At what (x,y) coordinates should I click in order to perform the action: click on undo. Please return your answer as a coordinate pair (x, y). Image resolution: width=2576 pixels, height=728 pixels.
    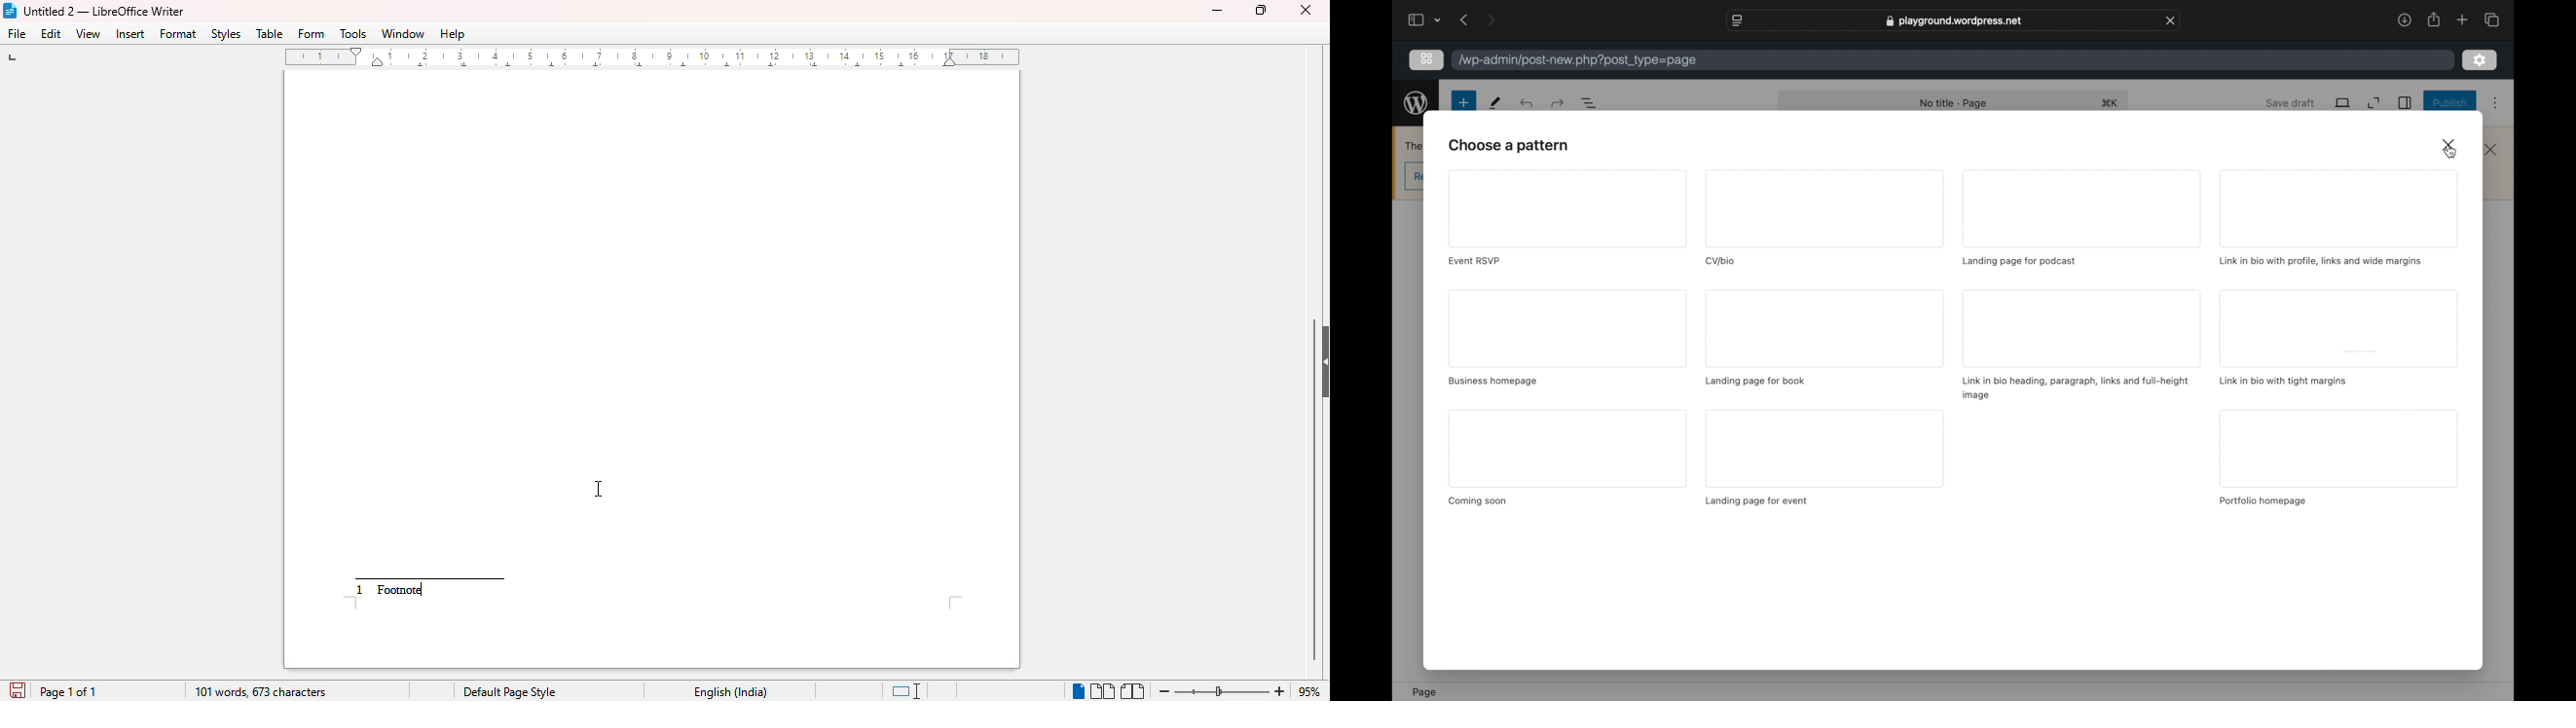
    Looking at the image, I should click on (1558, 103).